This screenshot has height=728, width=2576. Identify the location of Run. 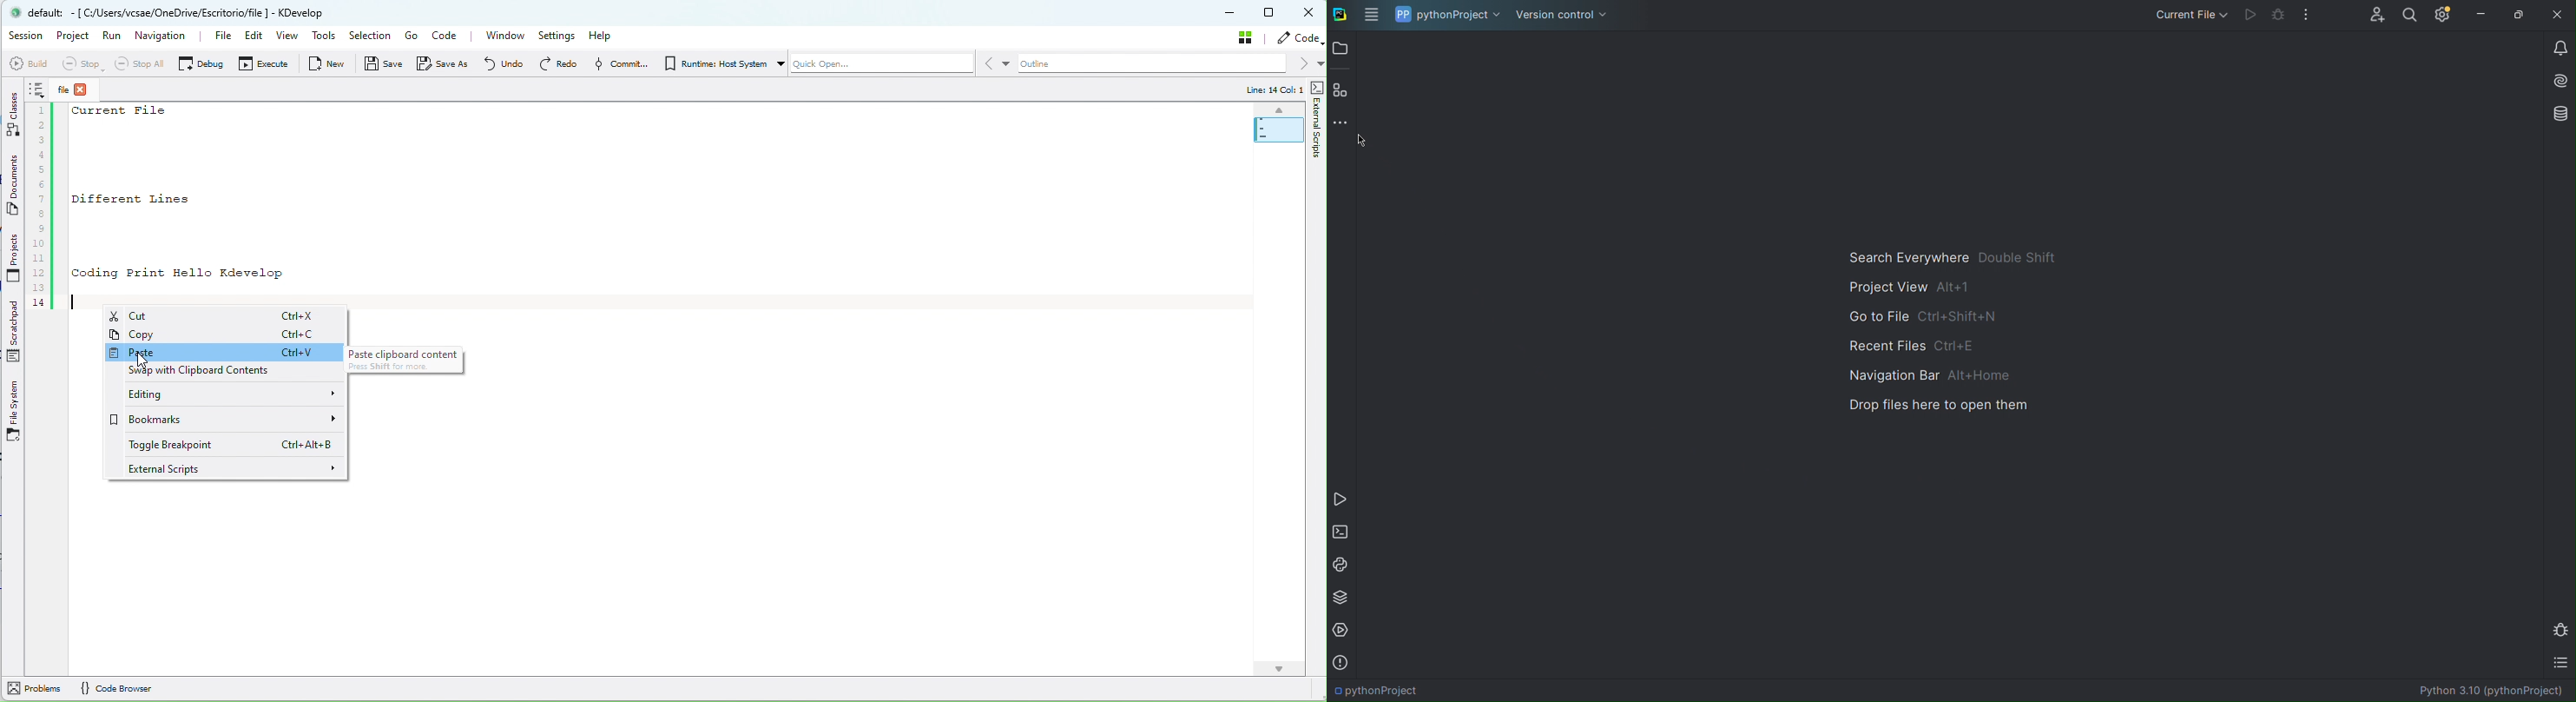
(1342, 498).